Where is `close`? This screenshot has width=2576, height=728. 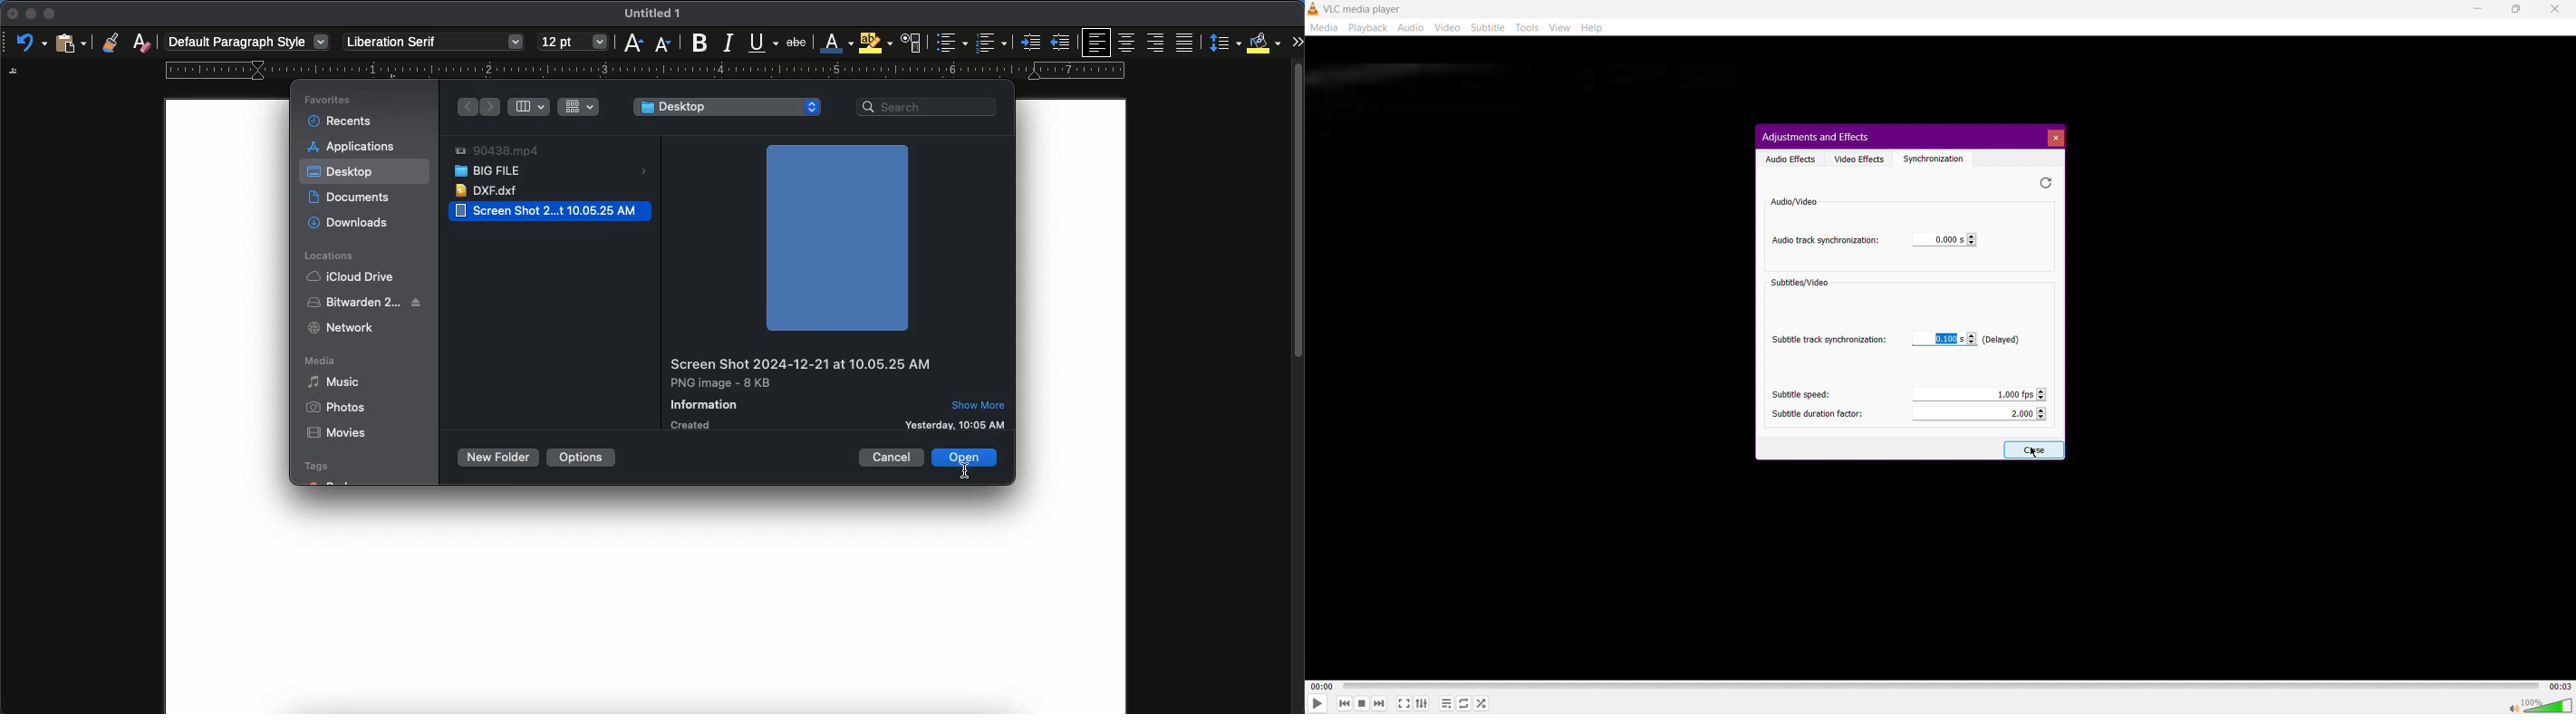
close is located at coordinates (11, 14).